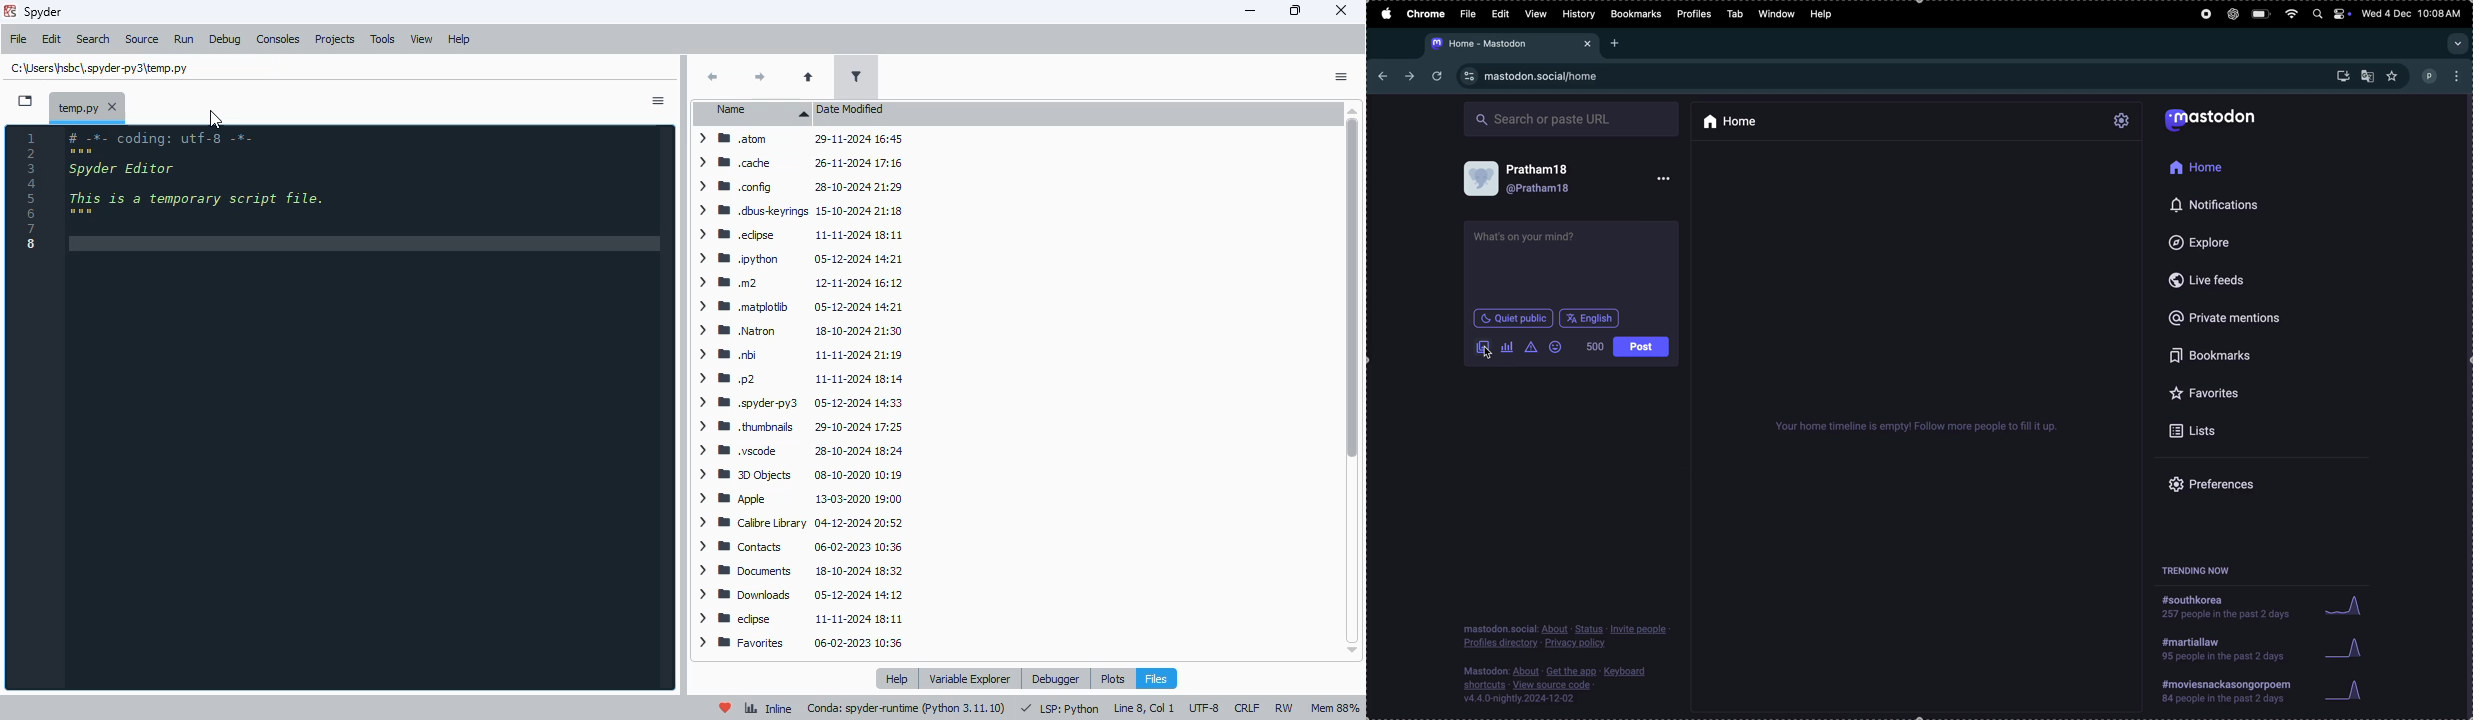 The image size is (2492, 728). Describe the element at coordinates (796, 259) in the screenshot. I see `> BW python 05-12-2024 14:21` at that location.